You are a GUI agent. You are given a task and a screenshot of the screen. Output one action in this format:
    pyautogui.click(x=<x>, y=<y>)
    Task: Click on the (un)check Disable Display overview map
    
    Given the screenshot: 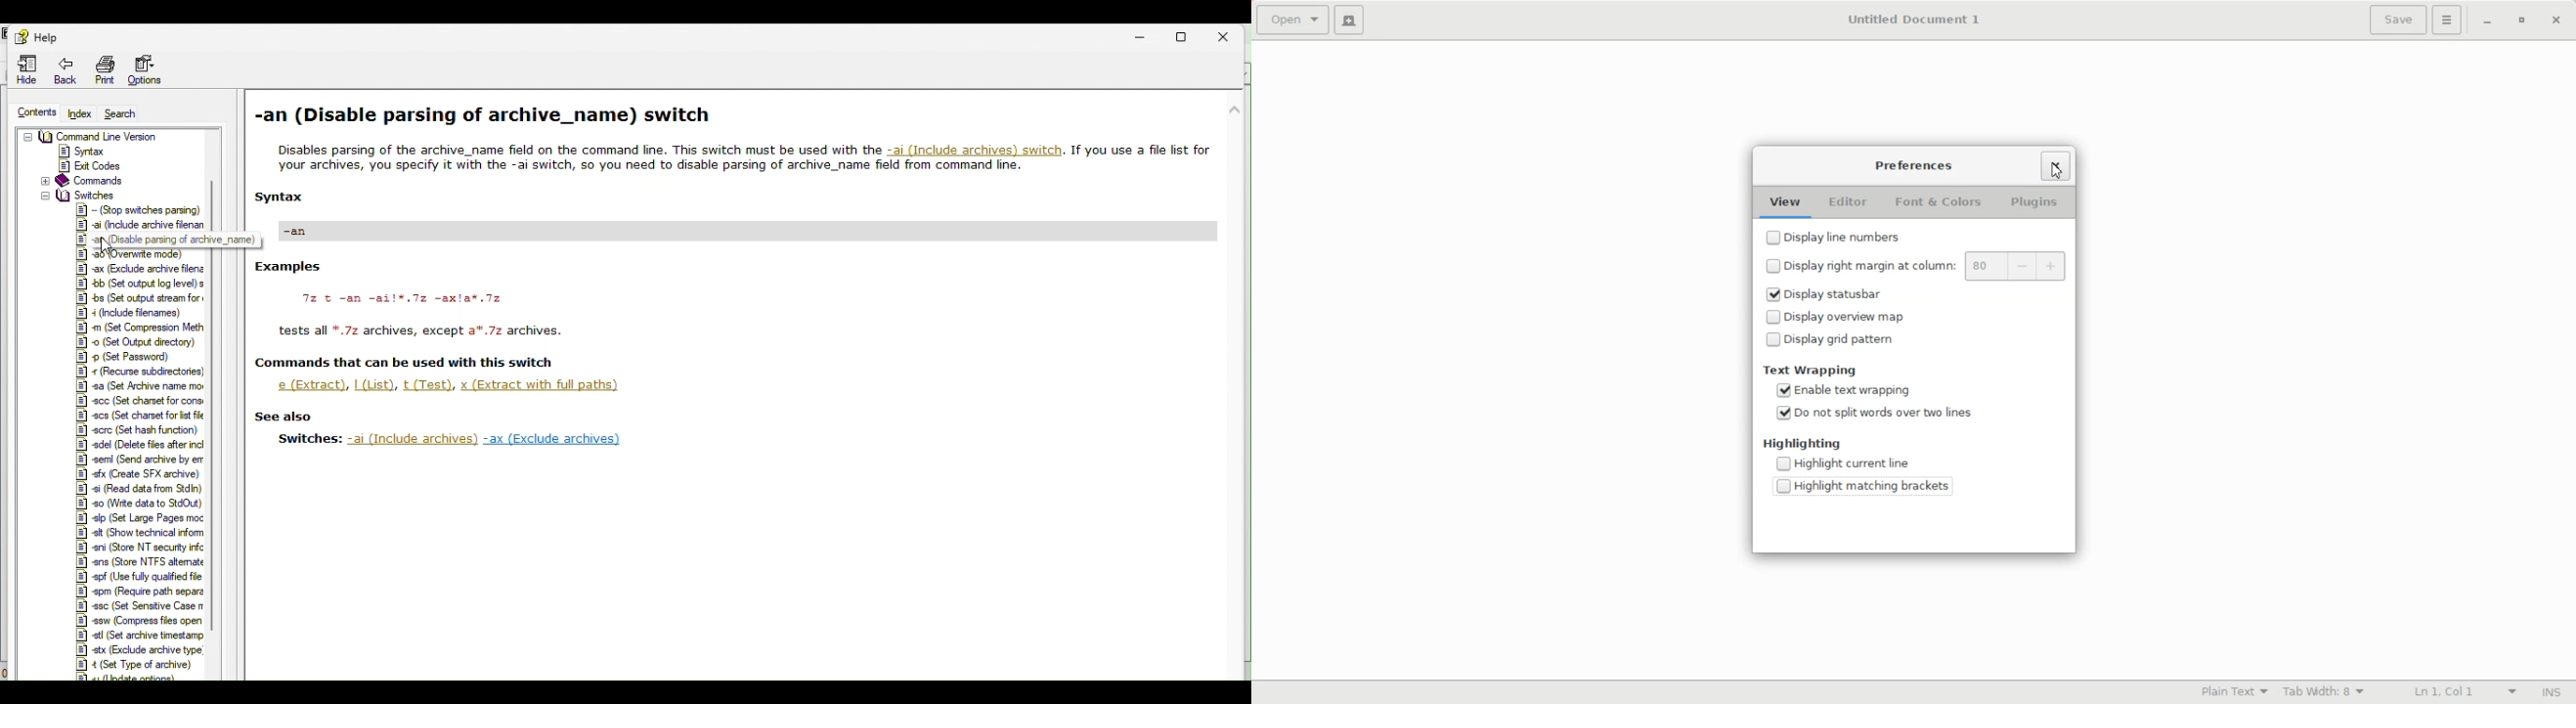 What is the action you would take?
    pyautogui.click(x=1883, y=315)
    